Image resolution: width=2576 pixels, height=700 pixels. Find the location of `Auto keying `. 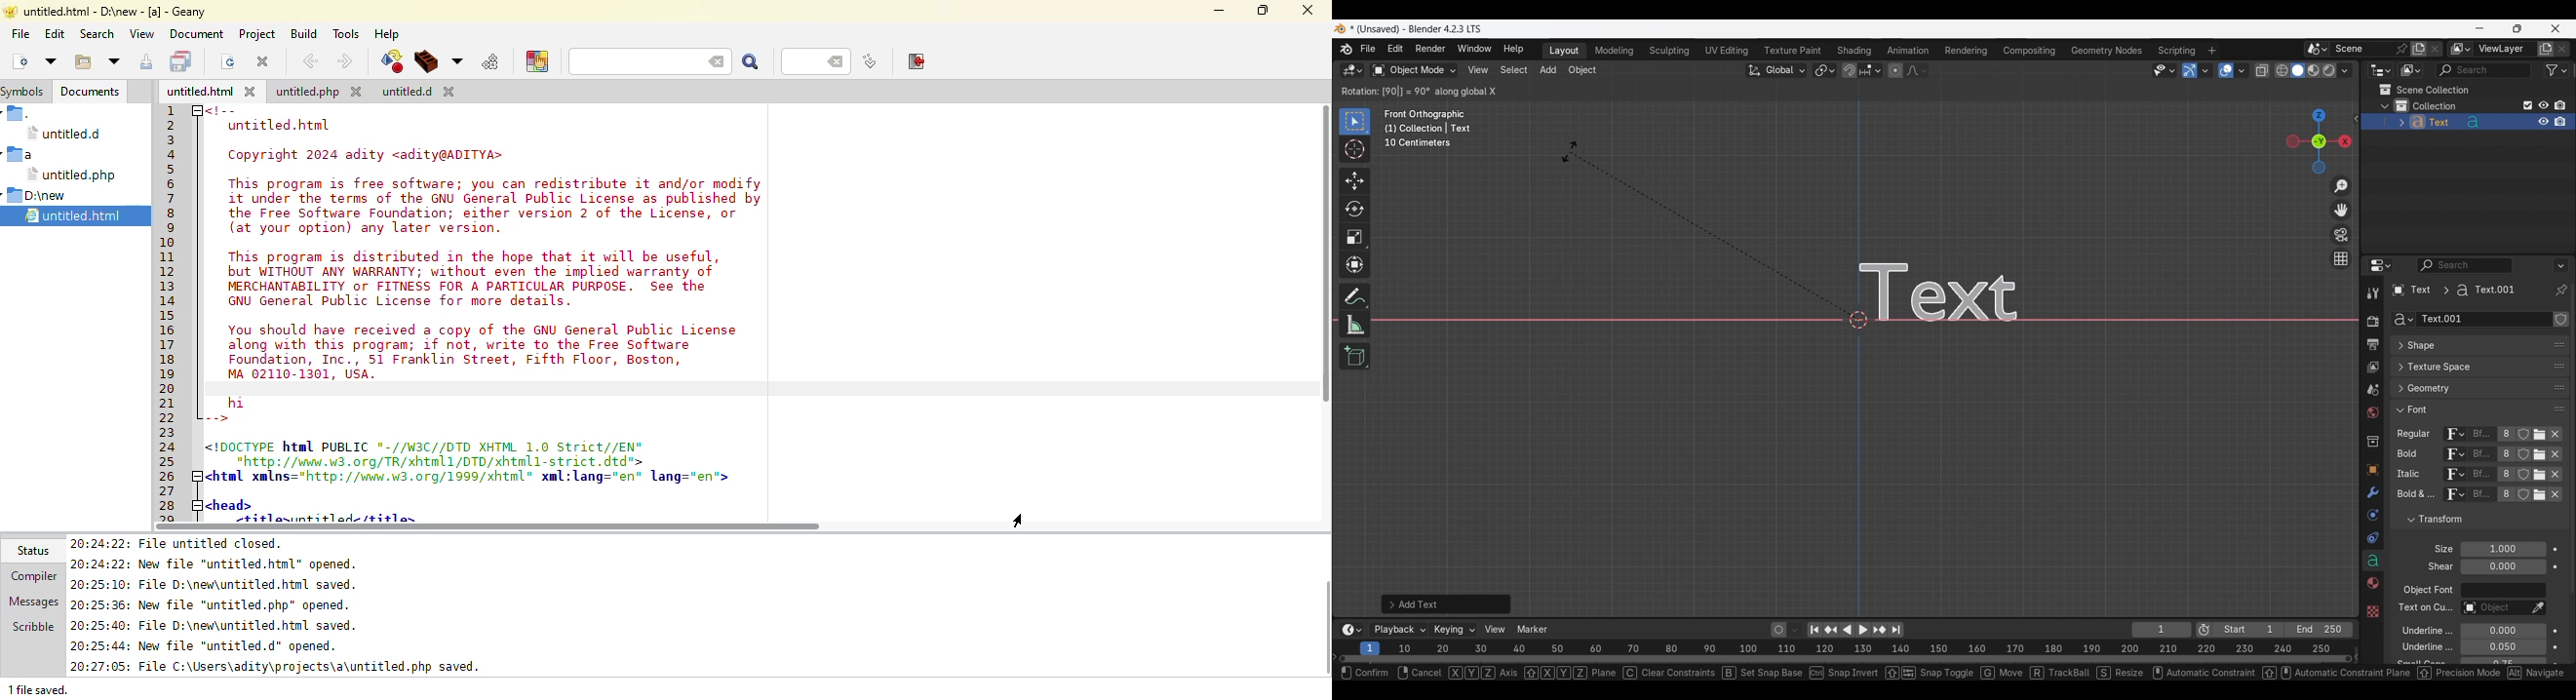

Auto keying  is located at coordinates (1779, 630).